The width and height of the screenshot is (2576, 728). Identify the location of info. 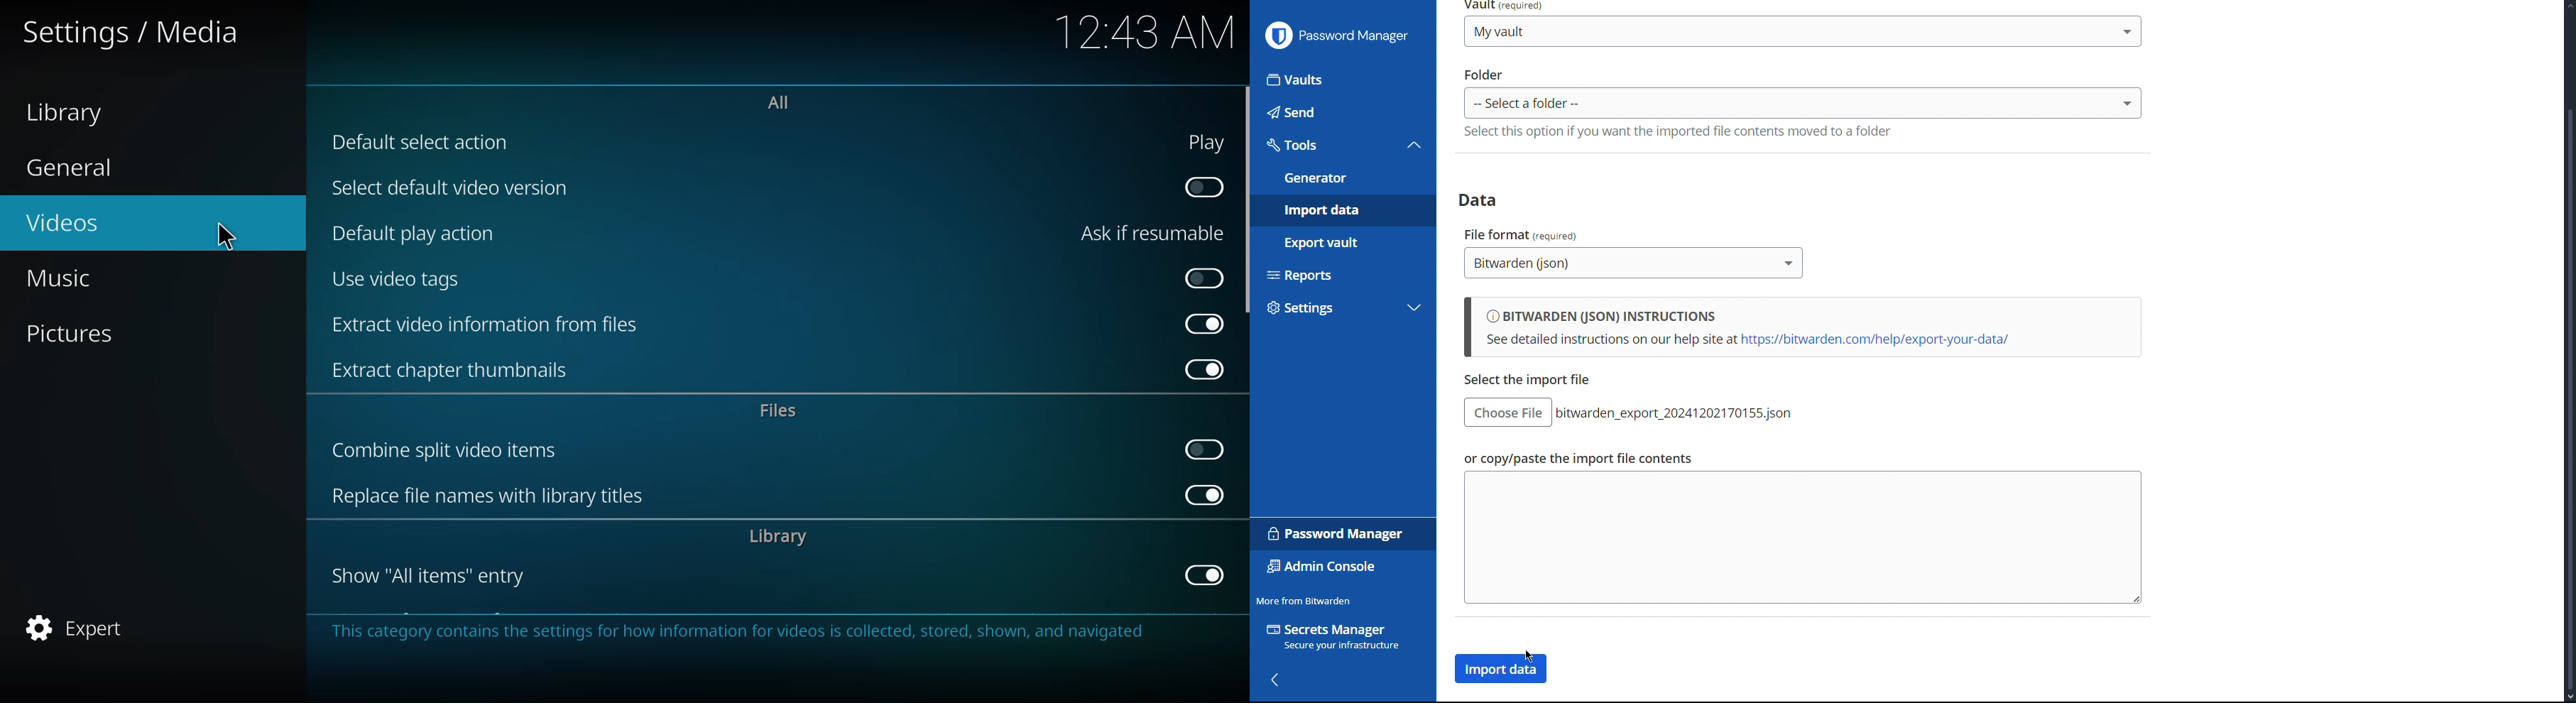
(743, 631).